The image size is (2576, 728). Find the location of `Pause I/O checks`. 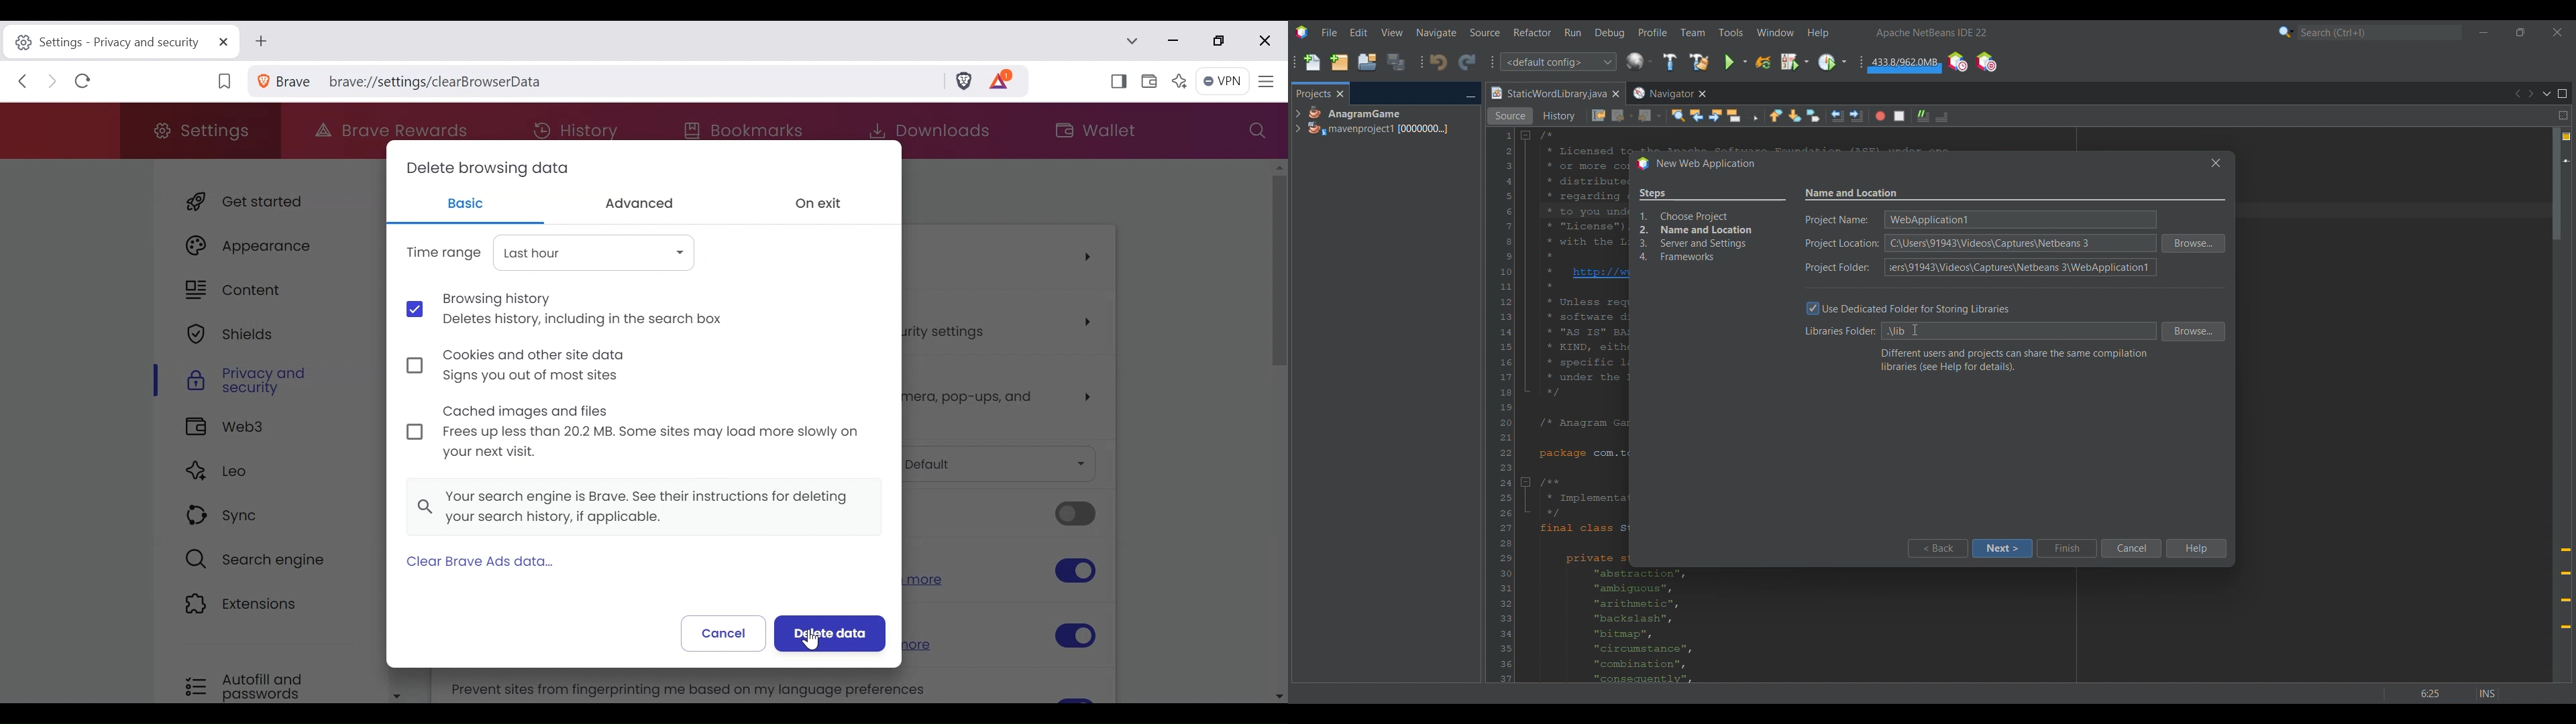

Pause I/O checks is located at coordinates (1986, 62).